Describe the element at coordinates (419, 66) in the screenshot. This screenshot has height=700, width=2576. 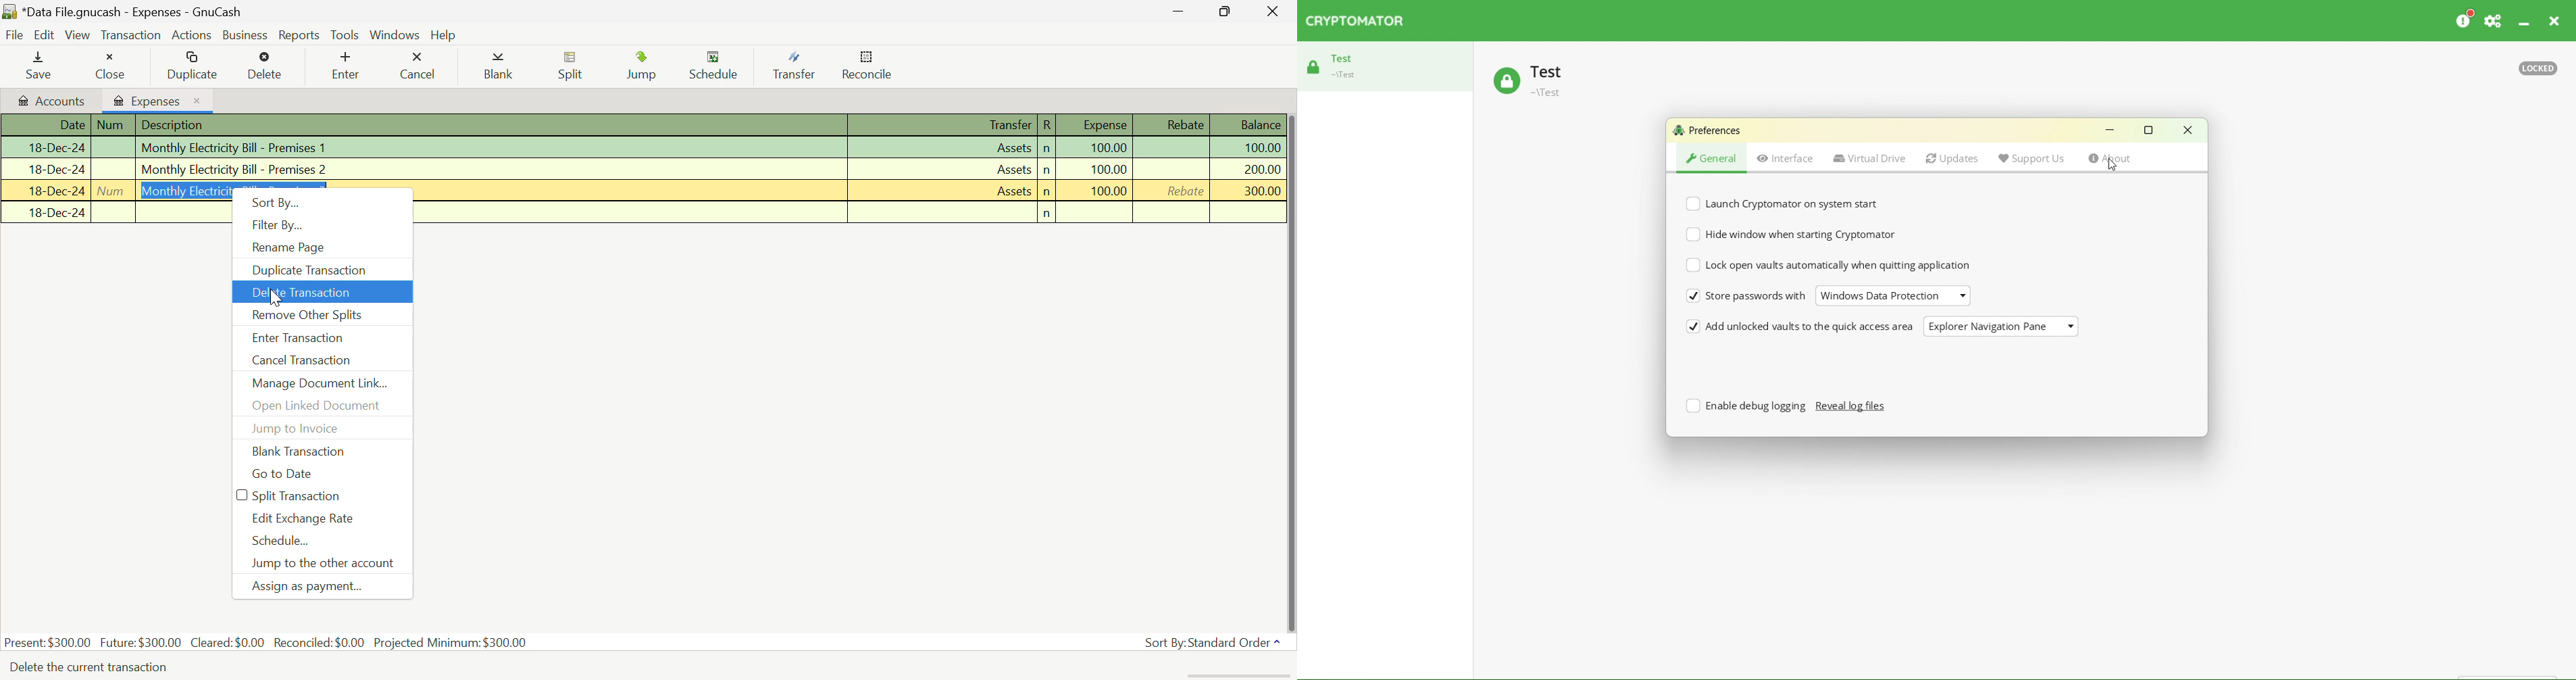
I see `Cancel` at that location.